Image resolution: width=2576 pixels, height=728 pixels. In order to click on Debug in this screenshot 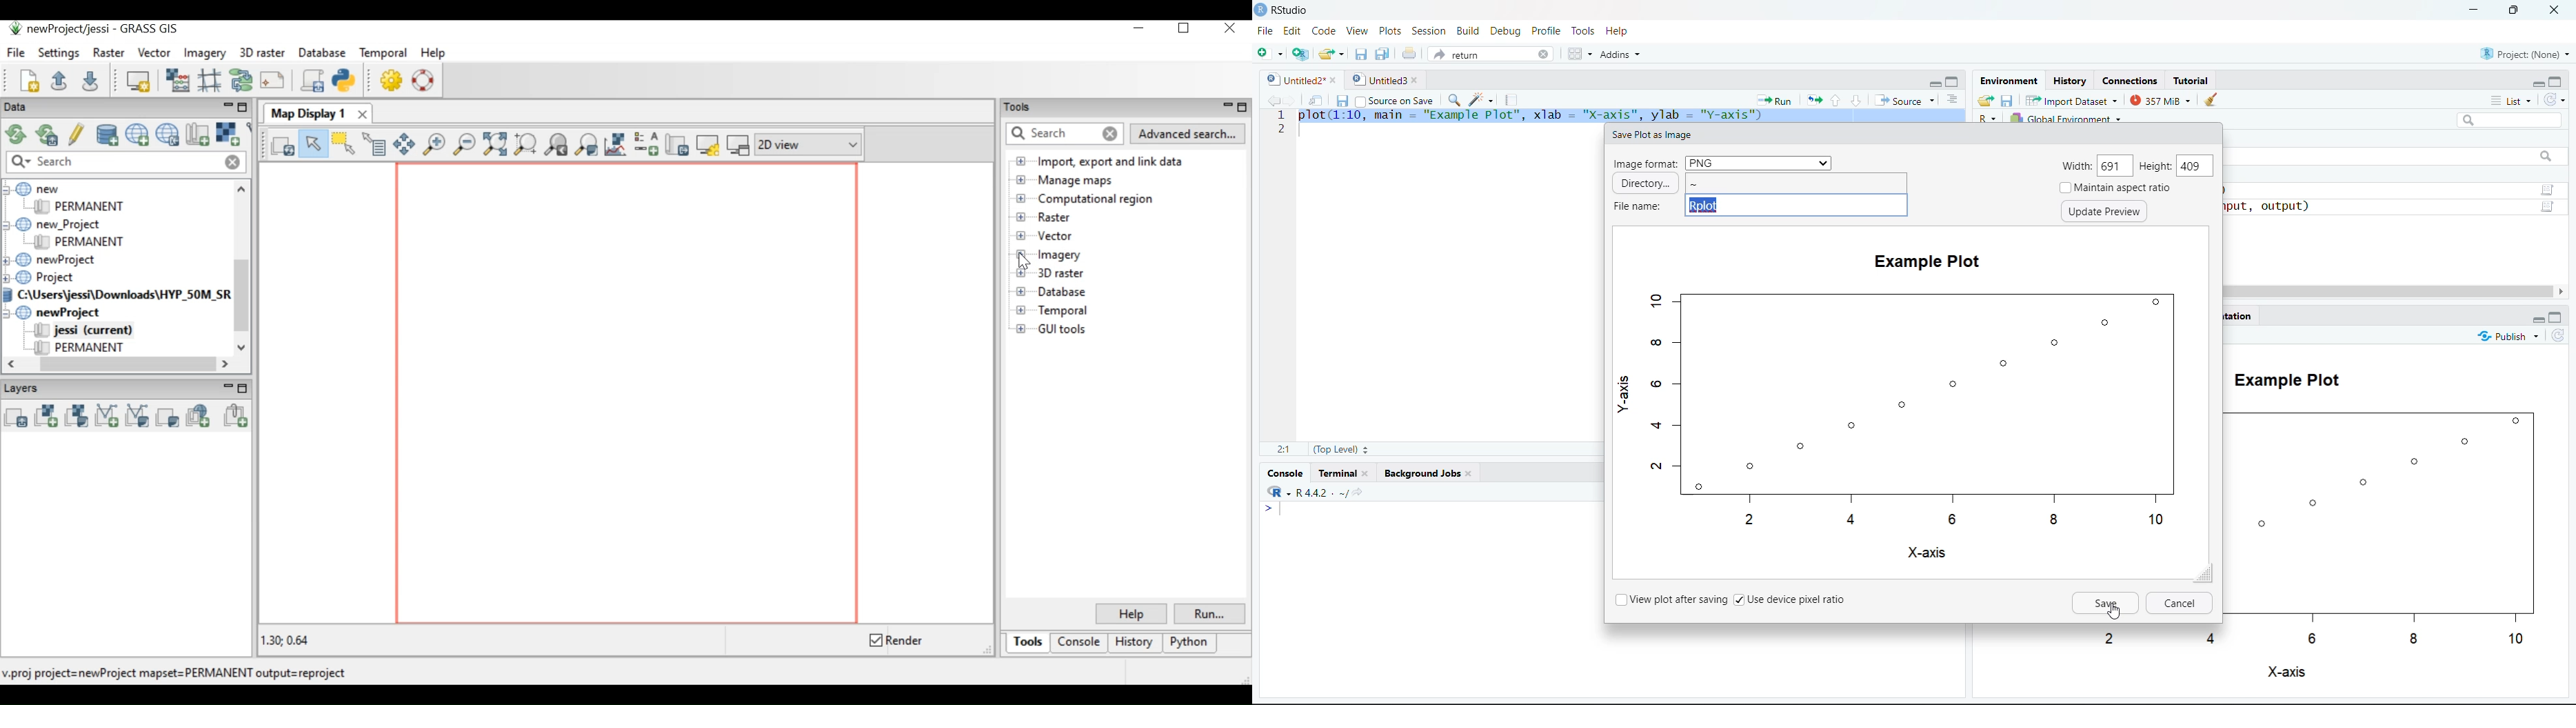, I will do `click(1506, 31)`.